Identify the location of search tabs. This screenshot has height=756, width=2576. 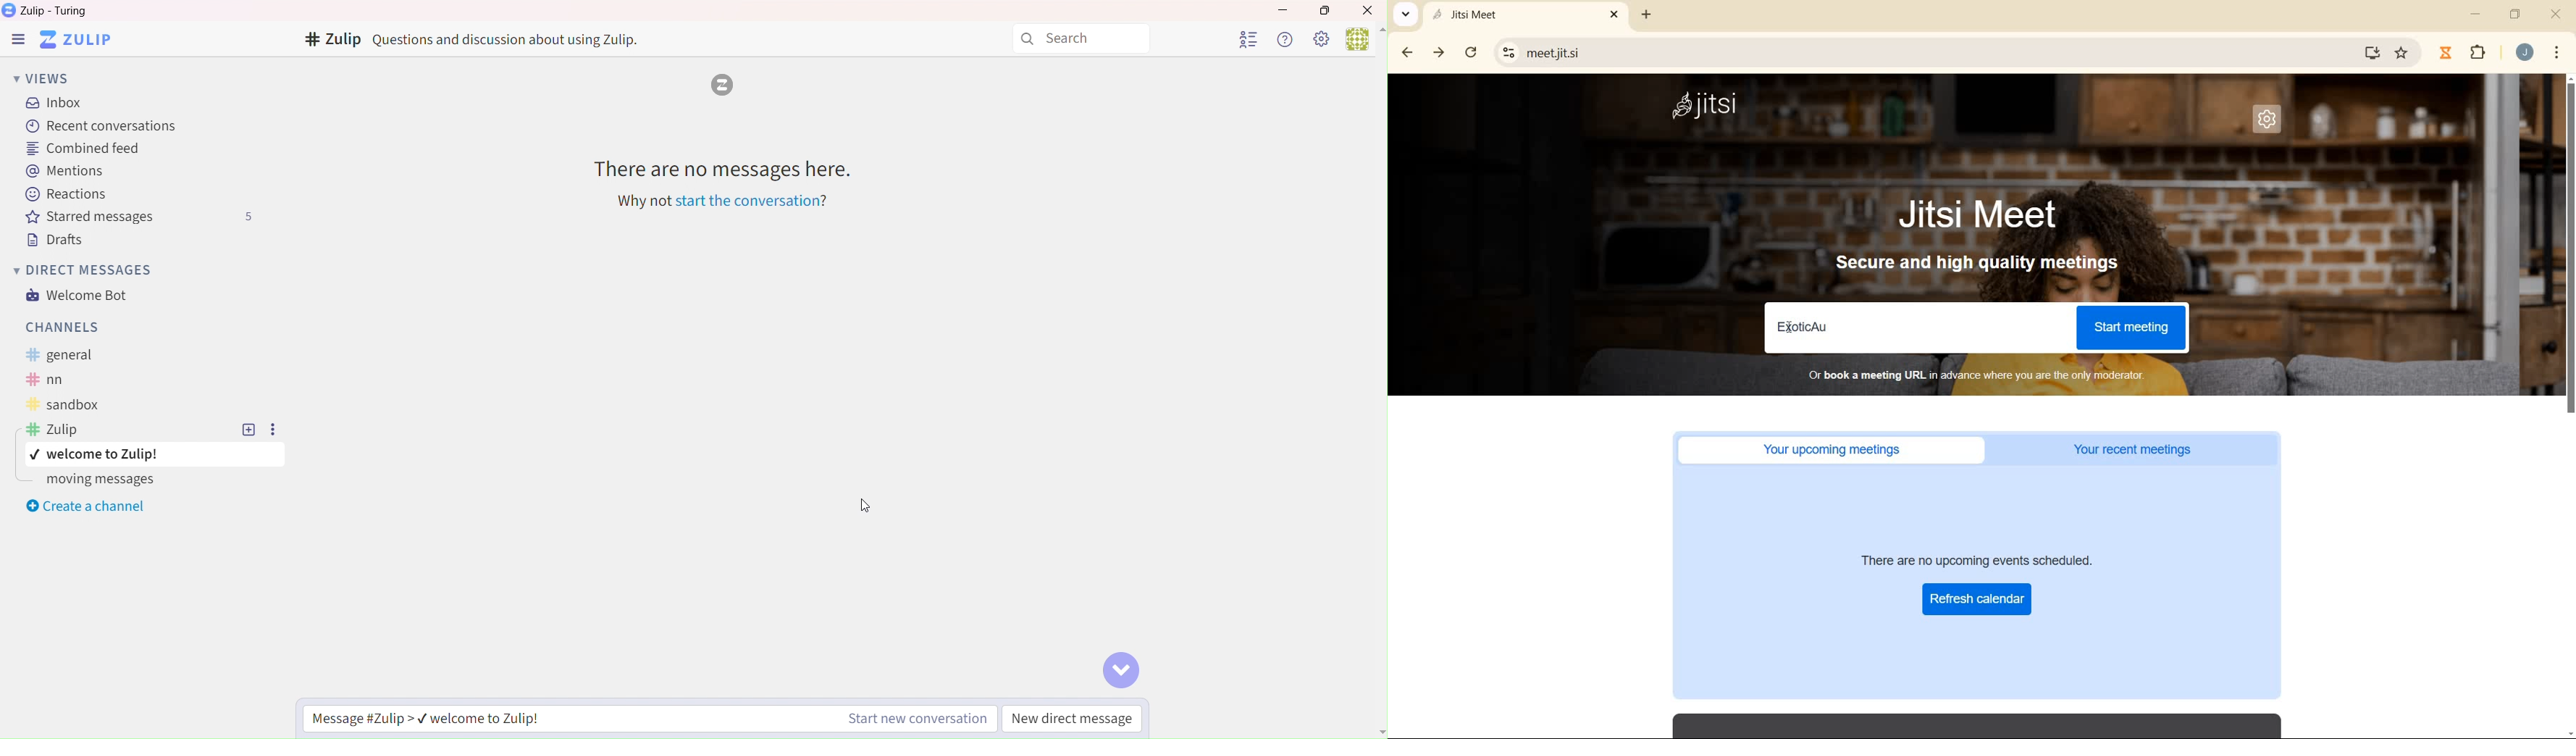
(1406, 13).